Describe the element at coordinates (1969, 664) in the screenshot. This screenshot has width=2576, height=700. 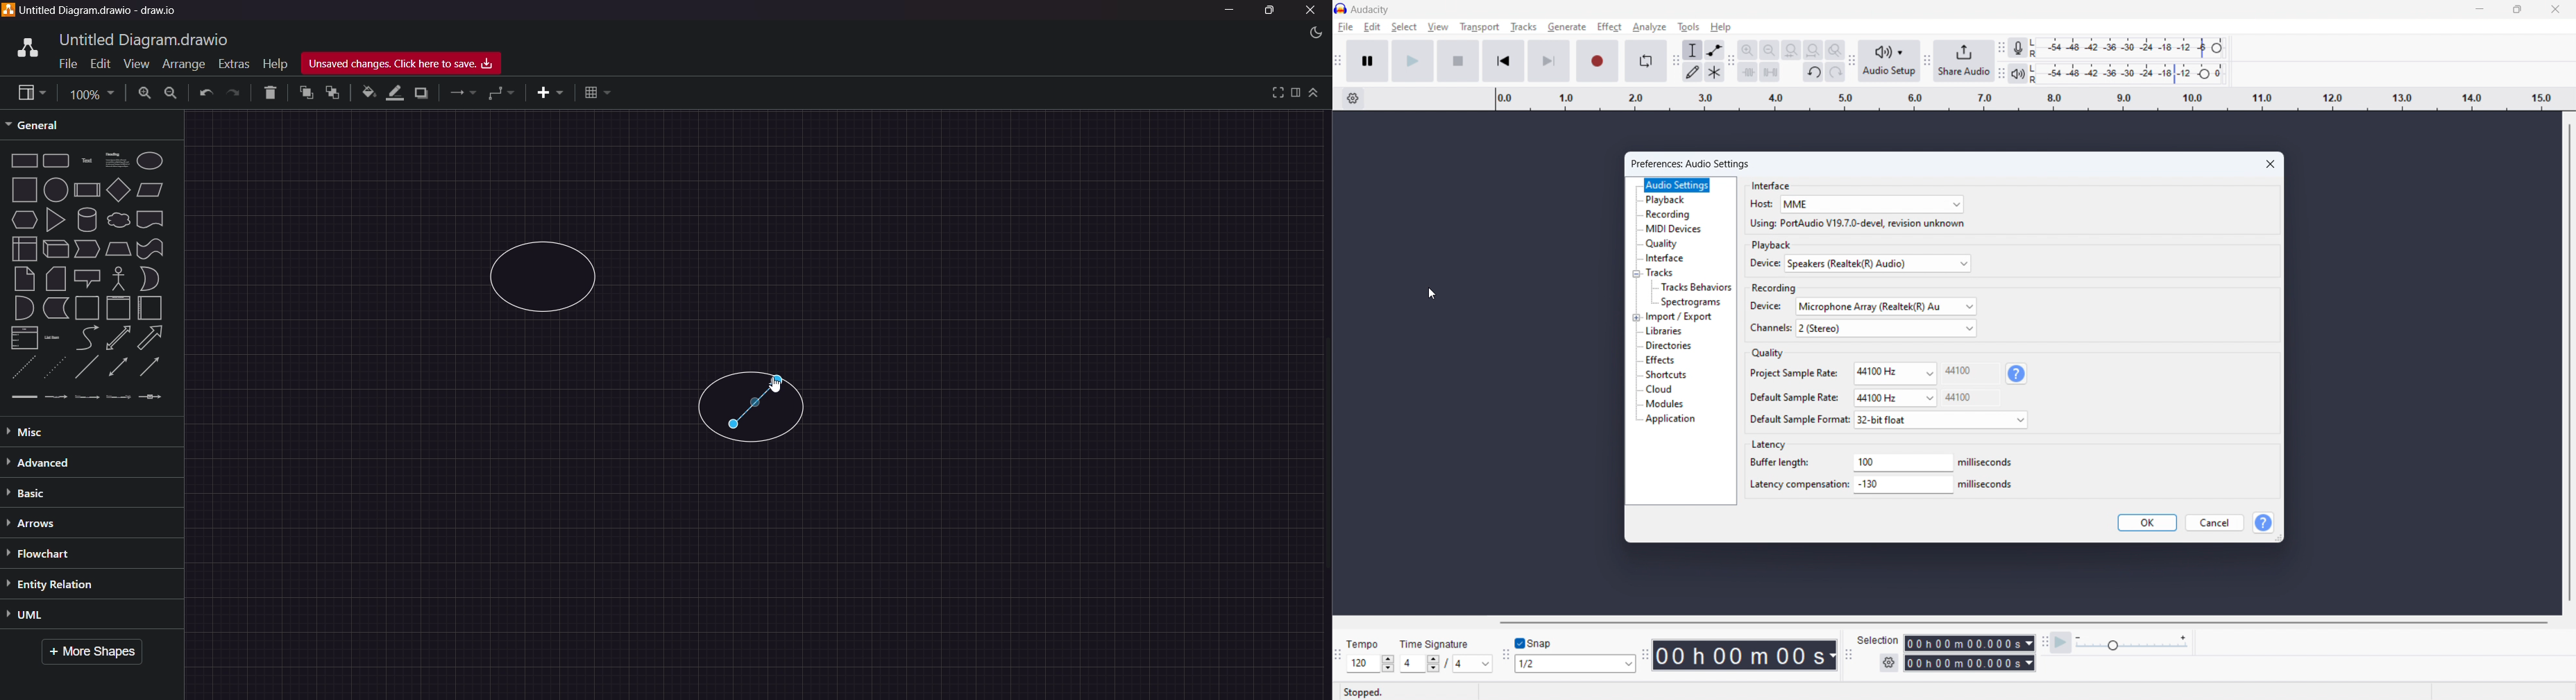
I see `end time` at that location.